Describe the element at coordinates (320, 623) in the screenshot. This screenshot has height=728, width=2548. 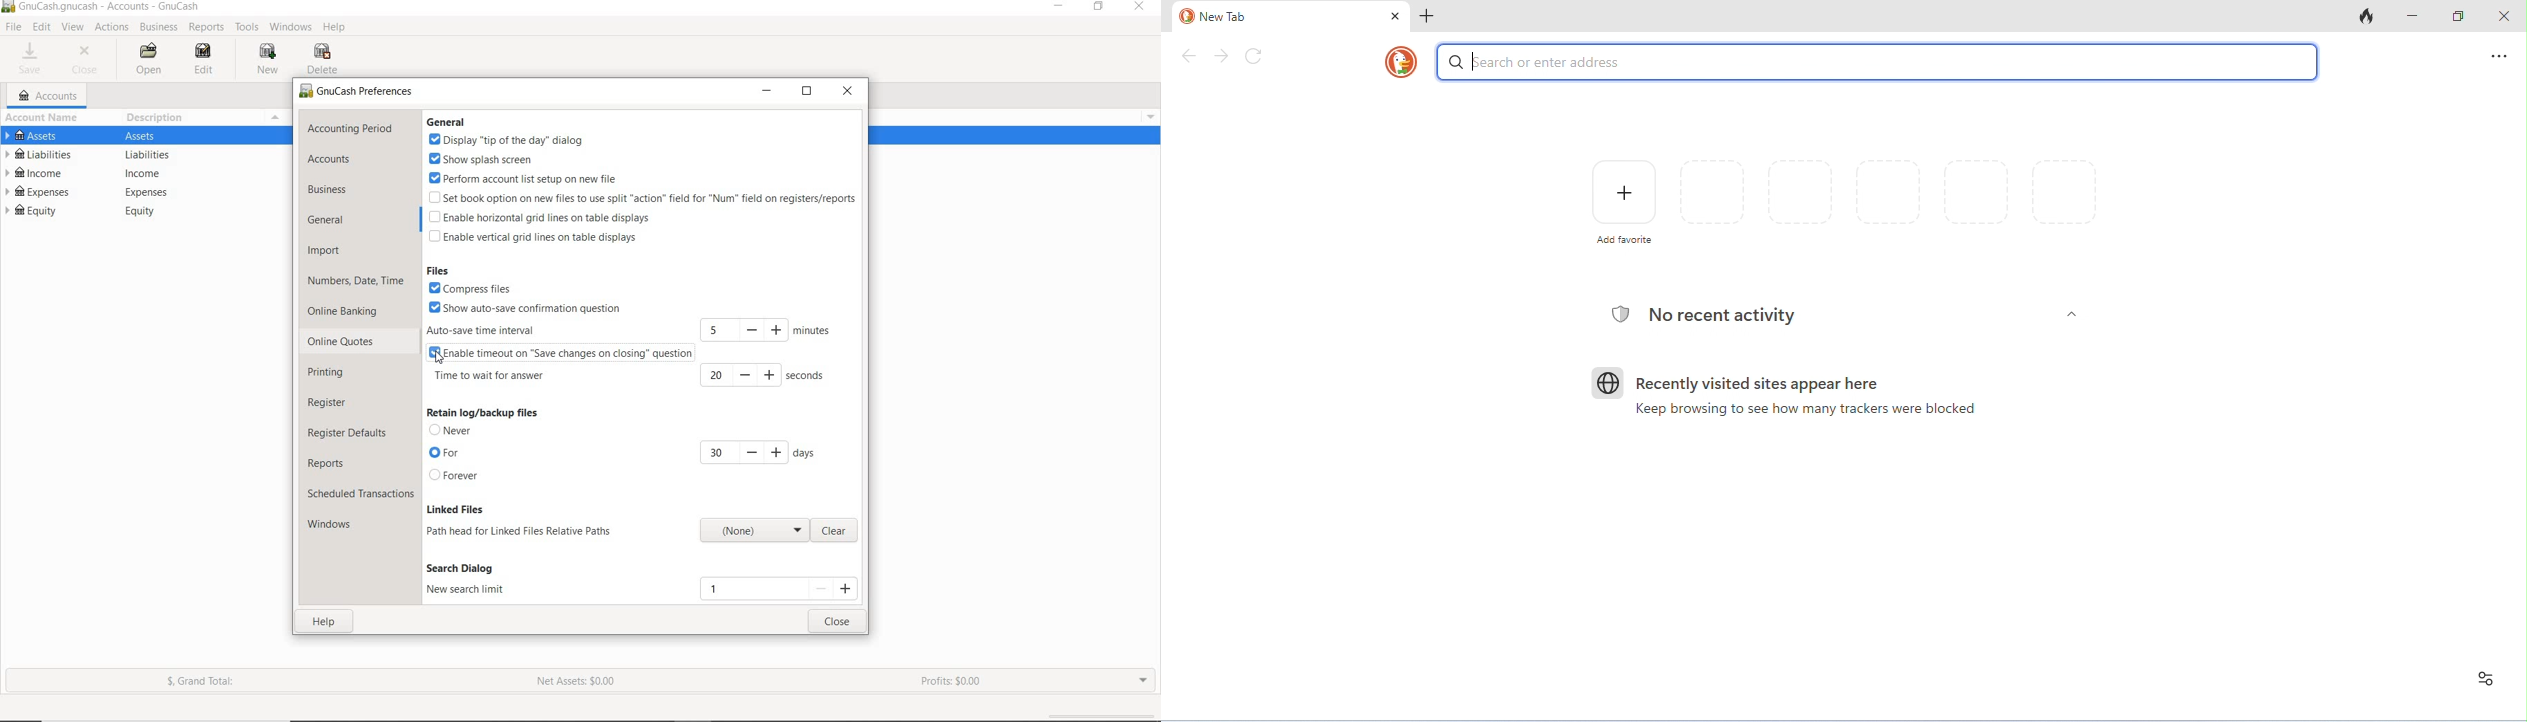
I see `HELP` at that location.